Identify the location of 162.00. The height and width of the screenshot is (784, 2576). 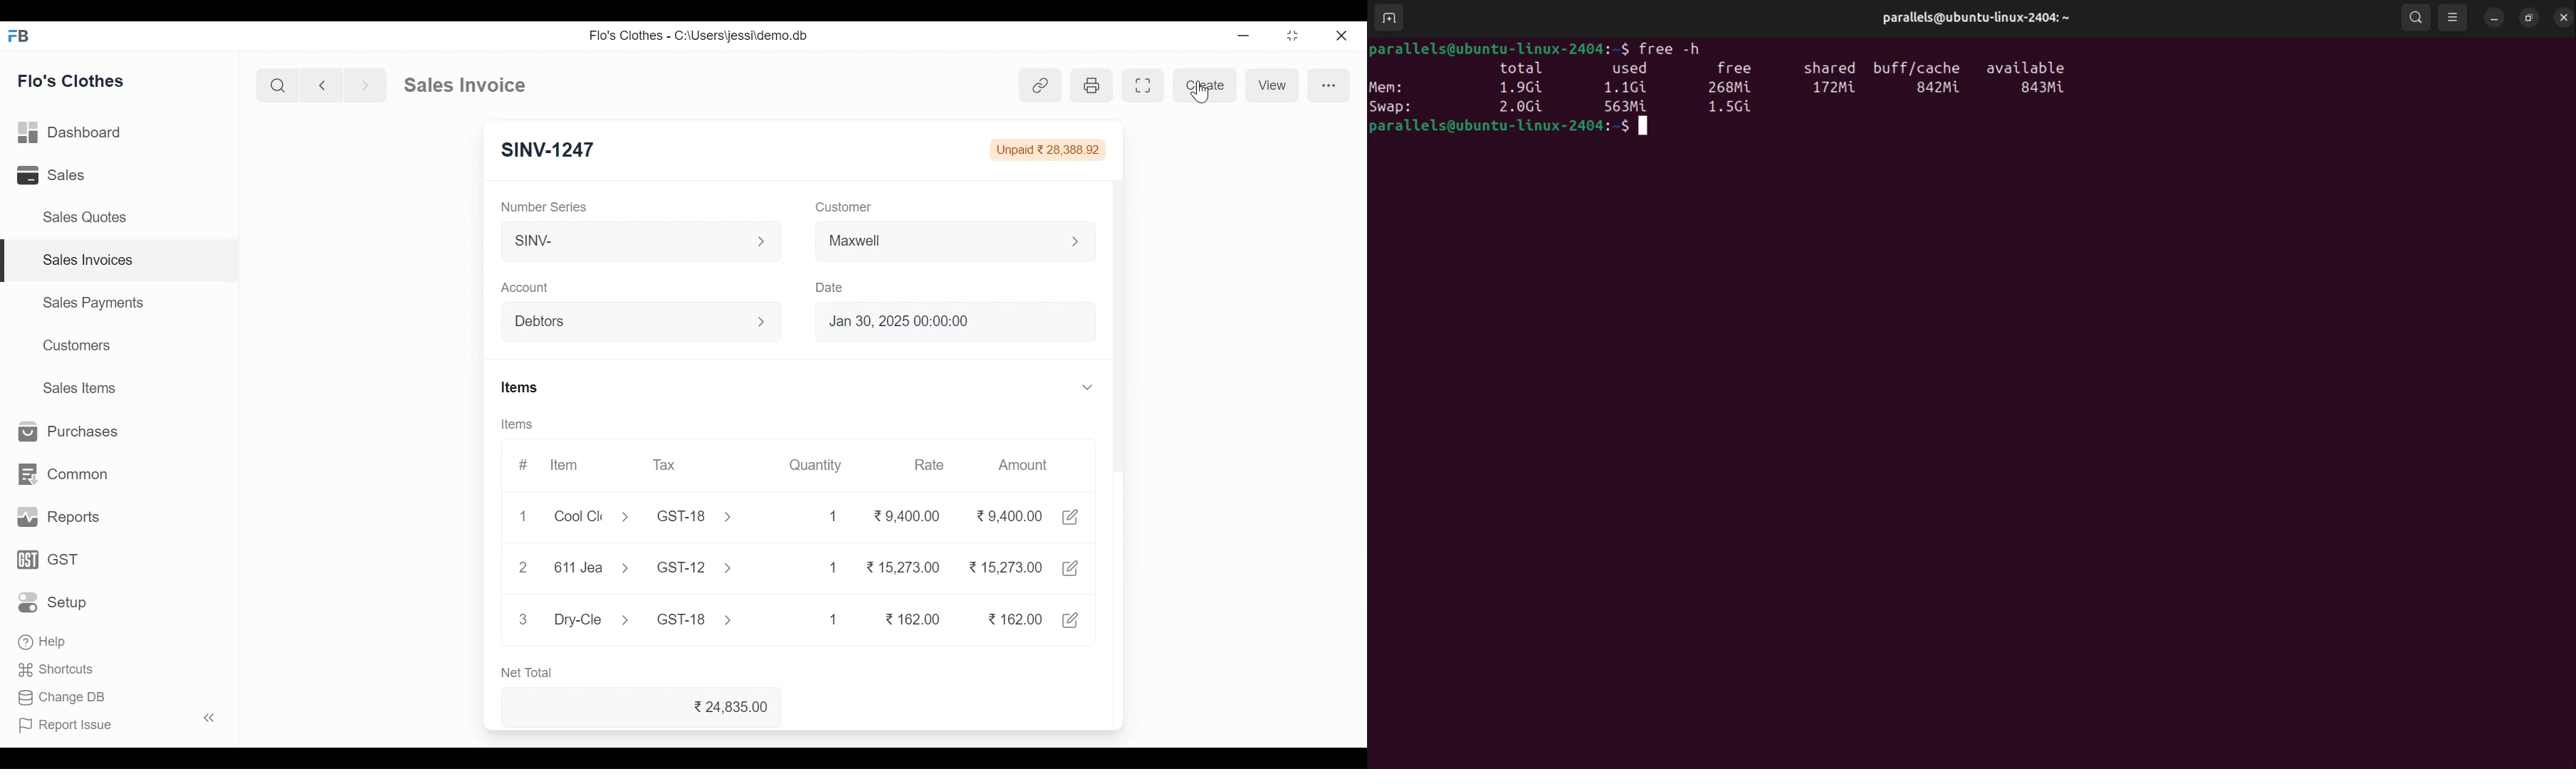
(1013, 618).